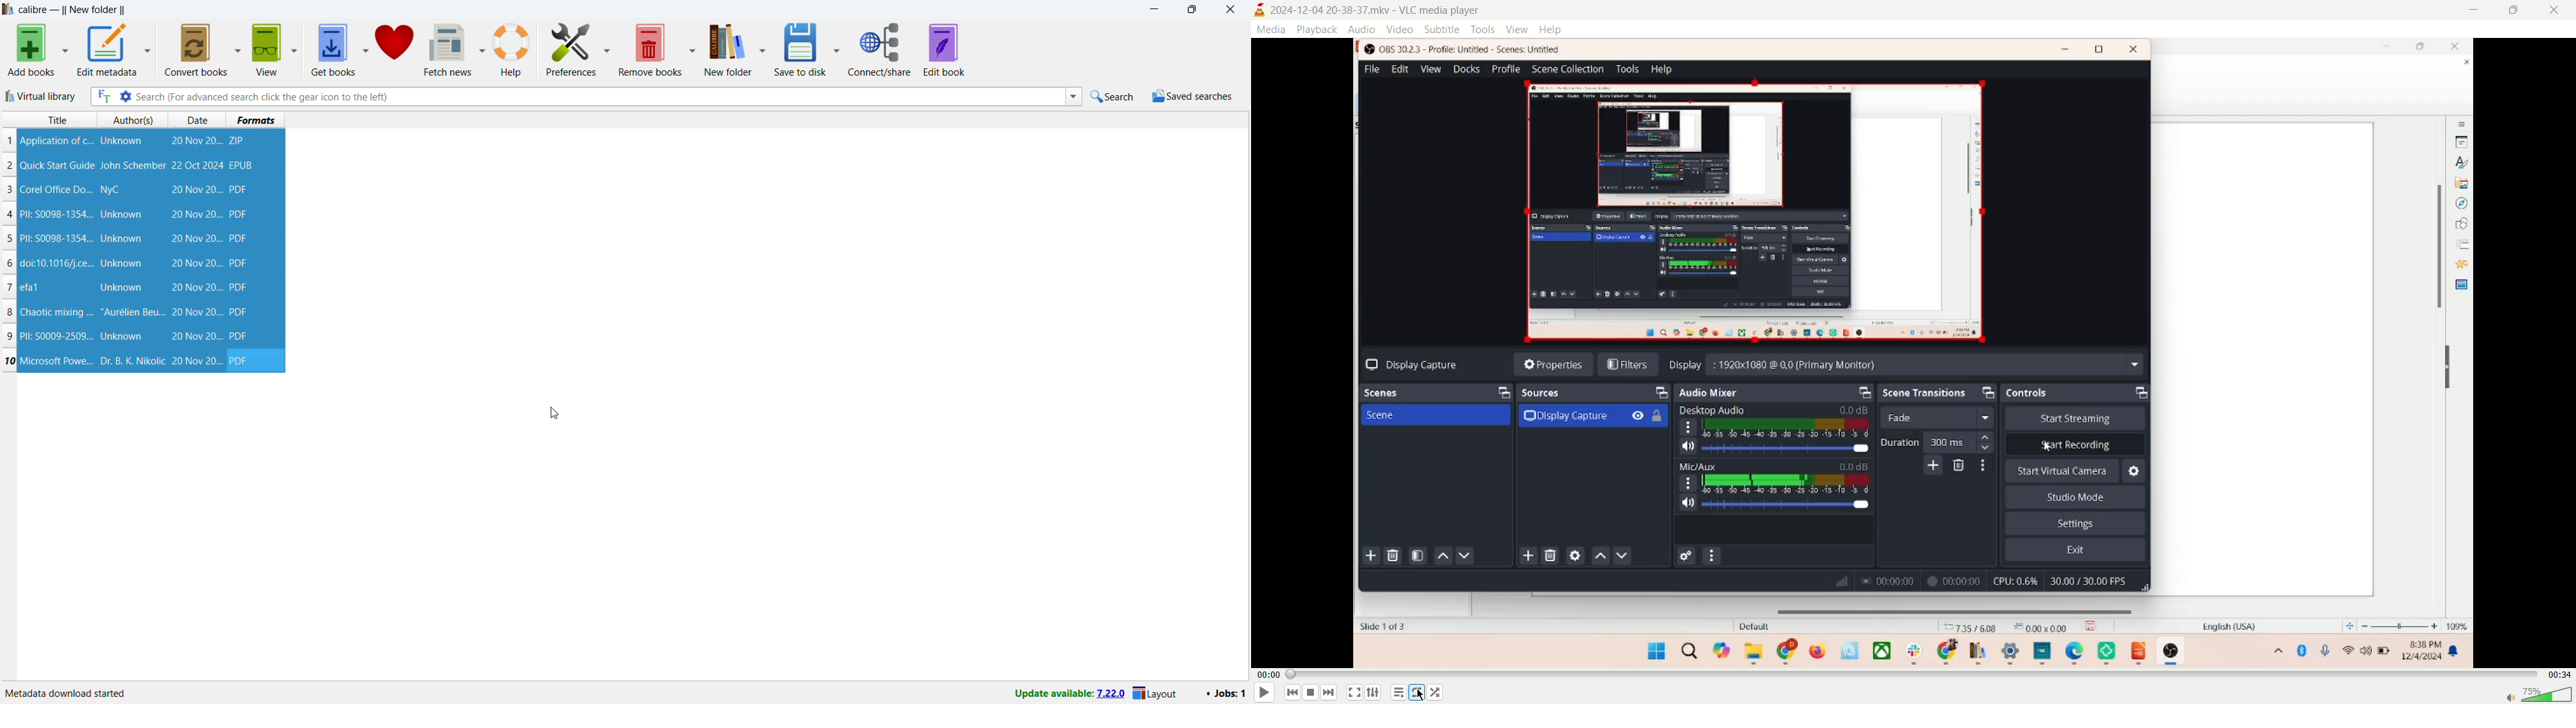 The height and width of the screenshot is (728, 2576). I want to click on PDF, so click(239, 287).